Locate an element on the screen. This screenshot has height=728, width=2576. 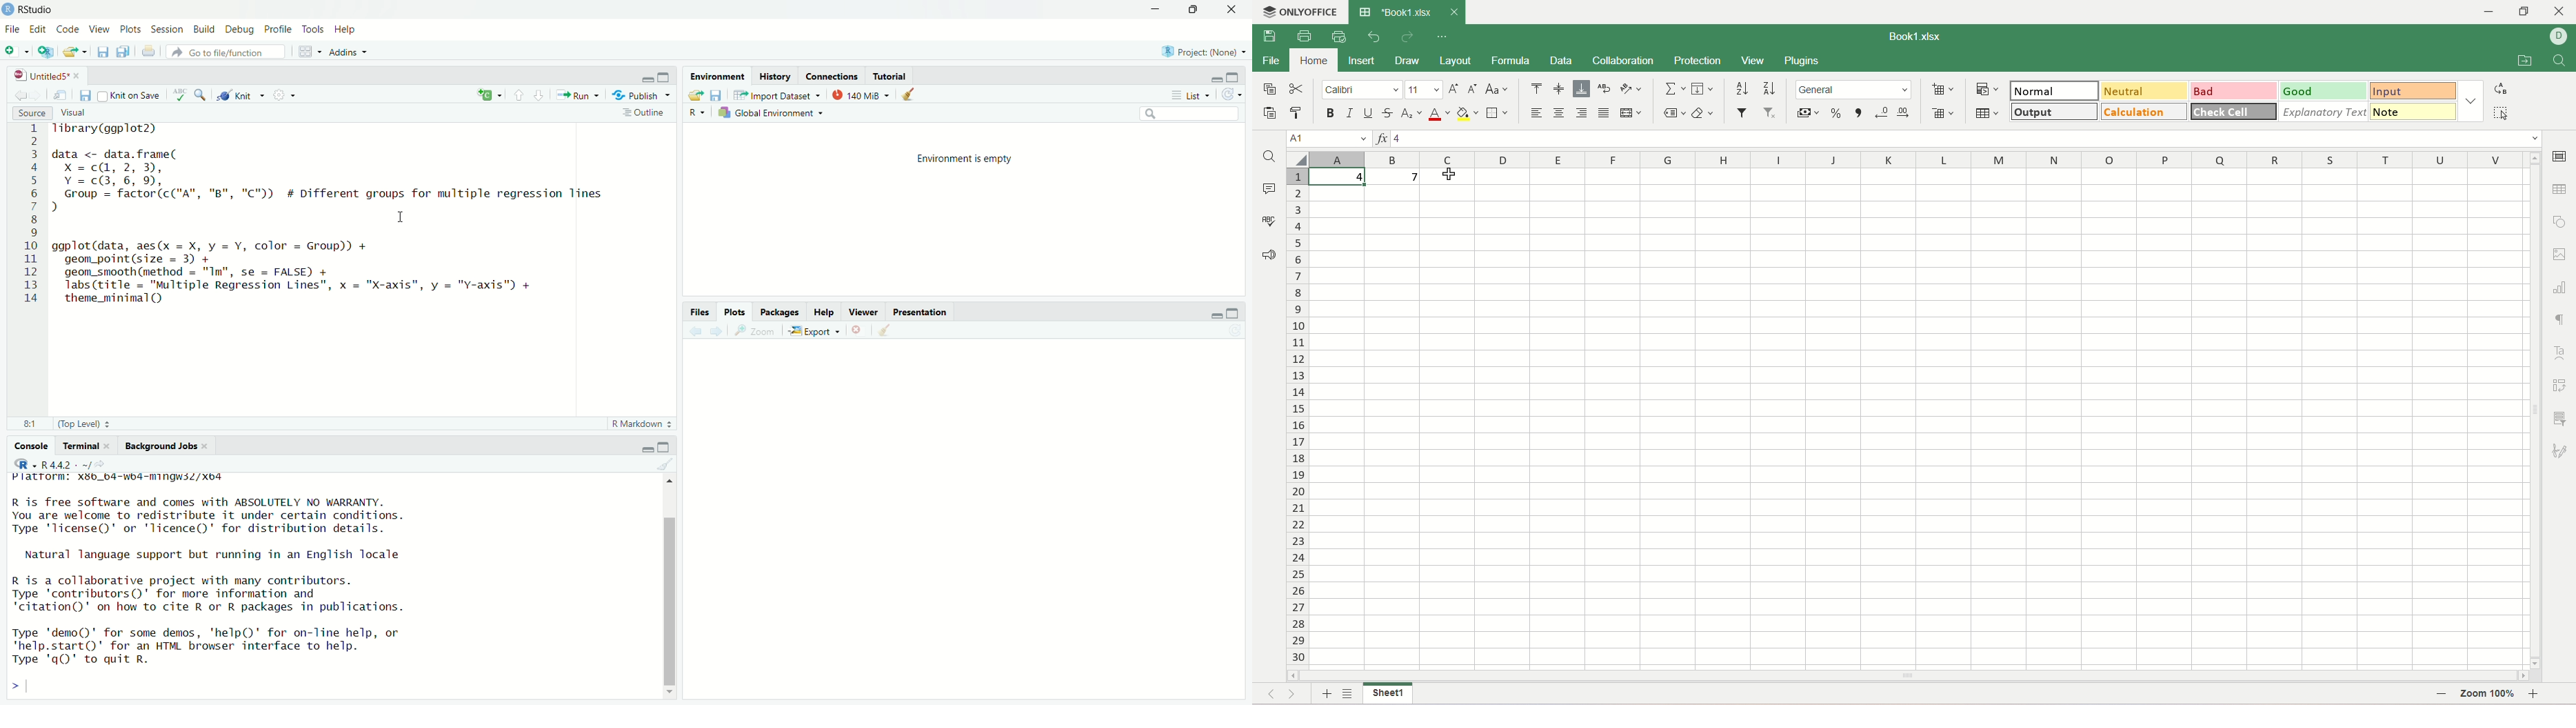
bold is located at coordinates (1331, 113).